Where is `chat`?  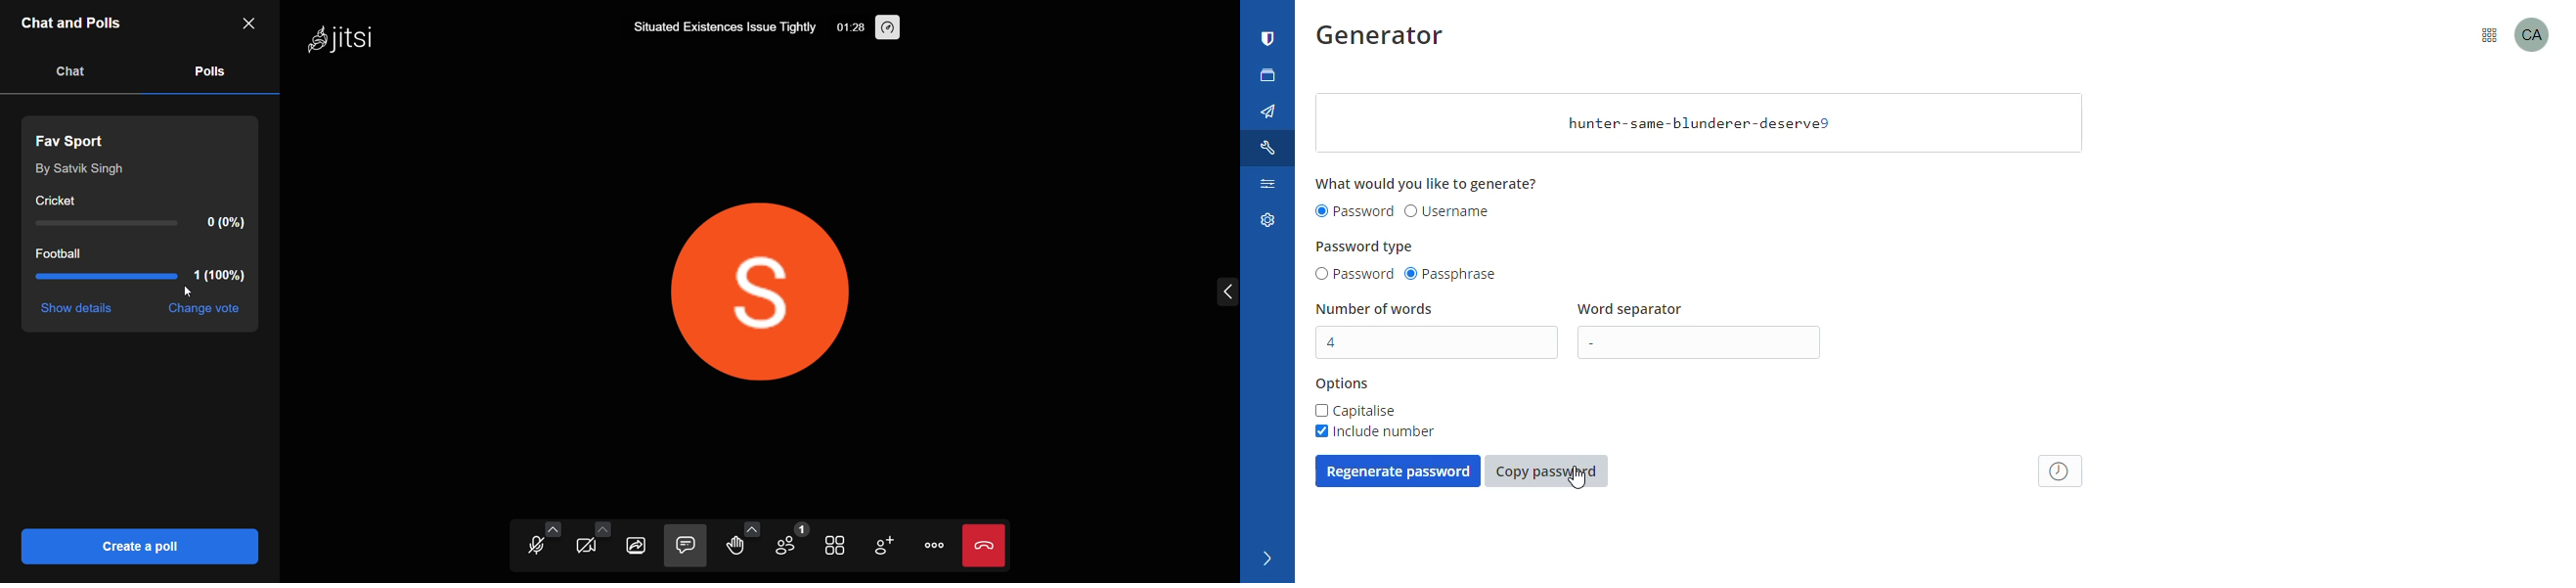
chat is located at coordinates (687, 544).